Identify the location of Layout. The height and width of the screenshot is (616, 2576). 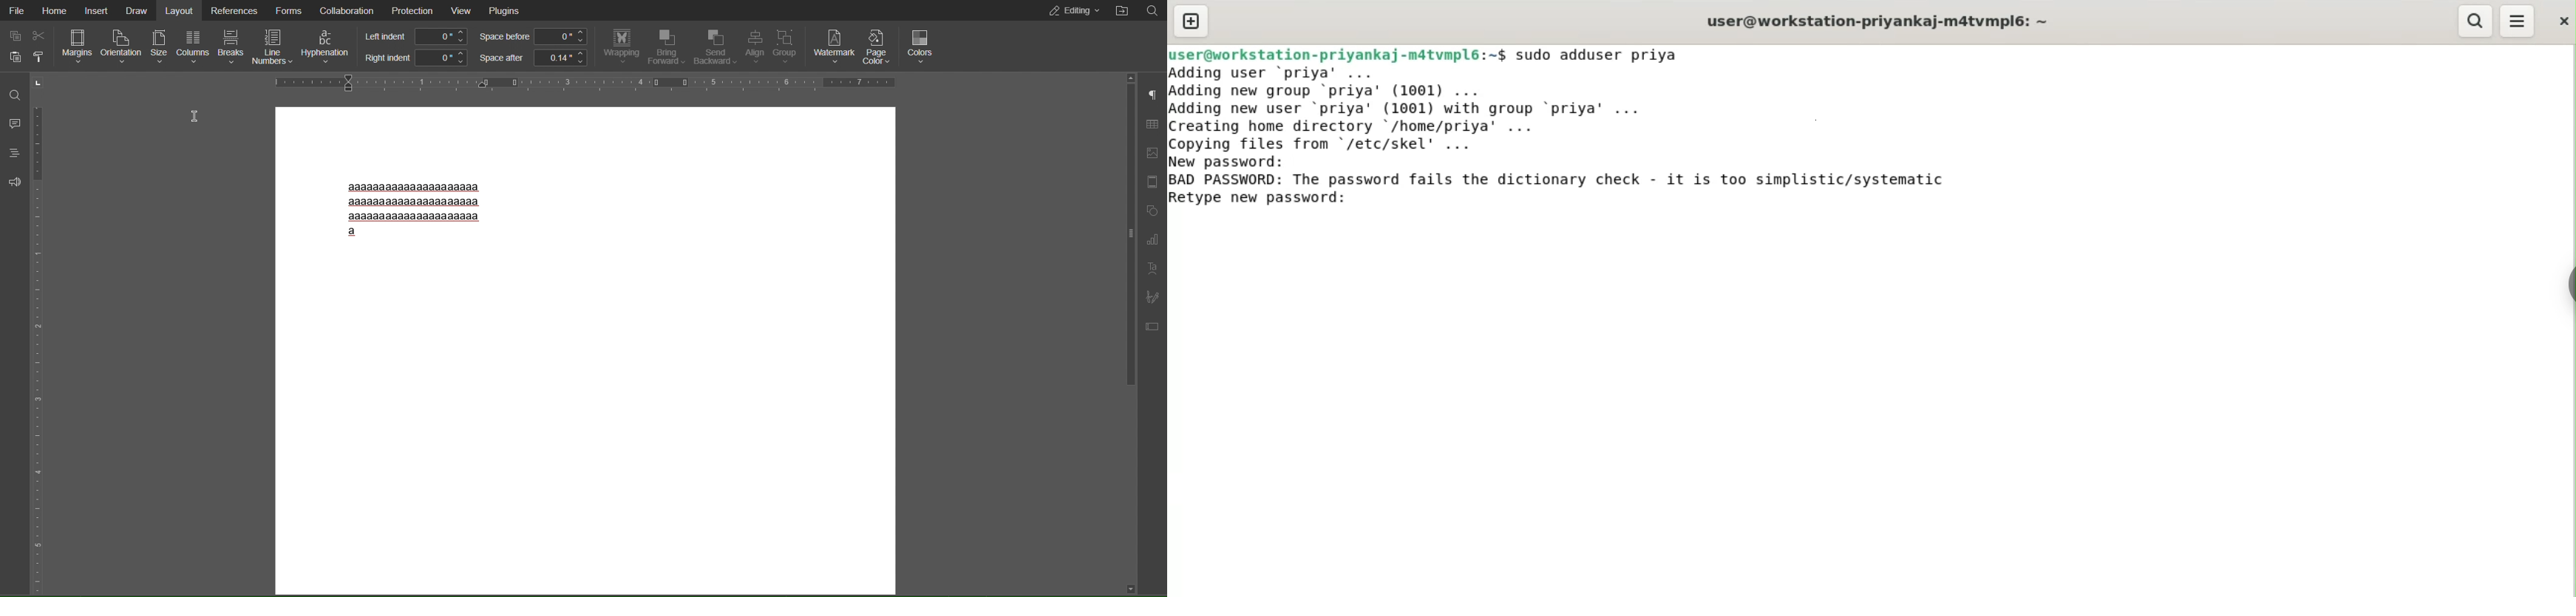
(181, 11).